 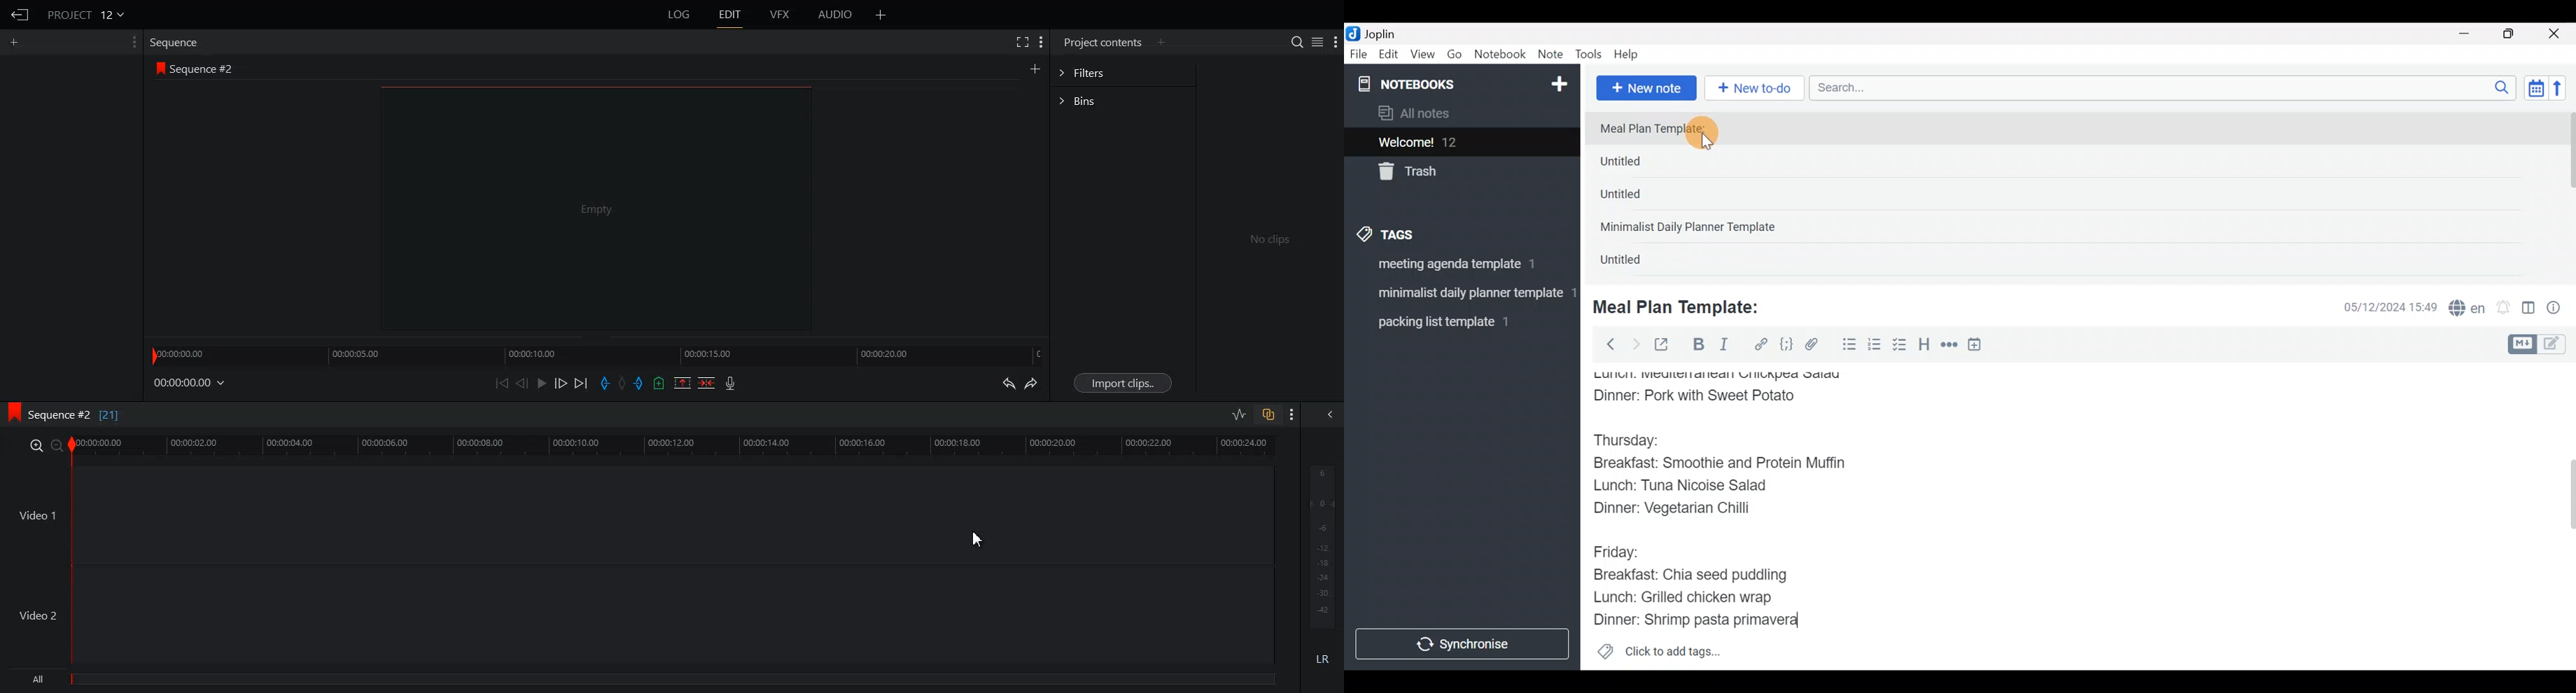 What do you see at coordinates (1033, 384) in the screenshot?
I see `Redo` at bounding box center [1033, 384].